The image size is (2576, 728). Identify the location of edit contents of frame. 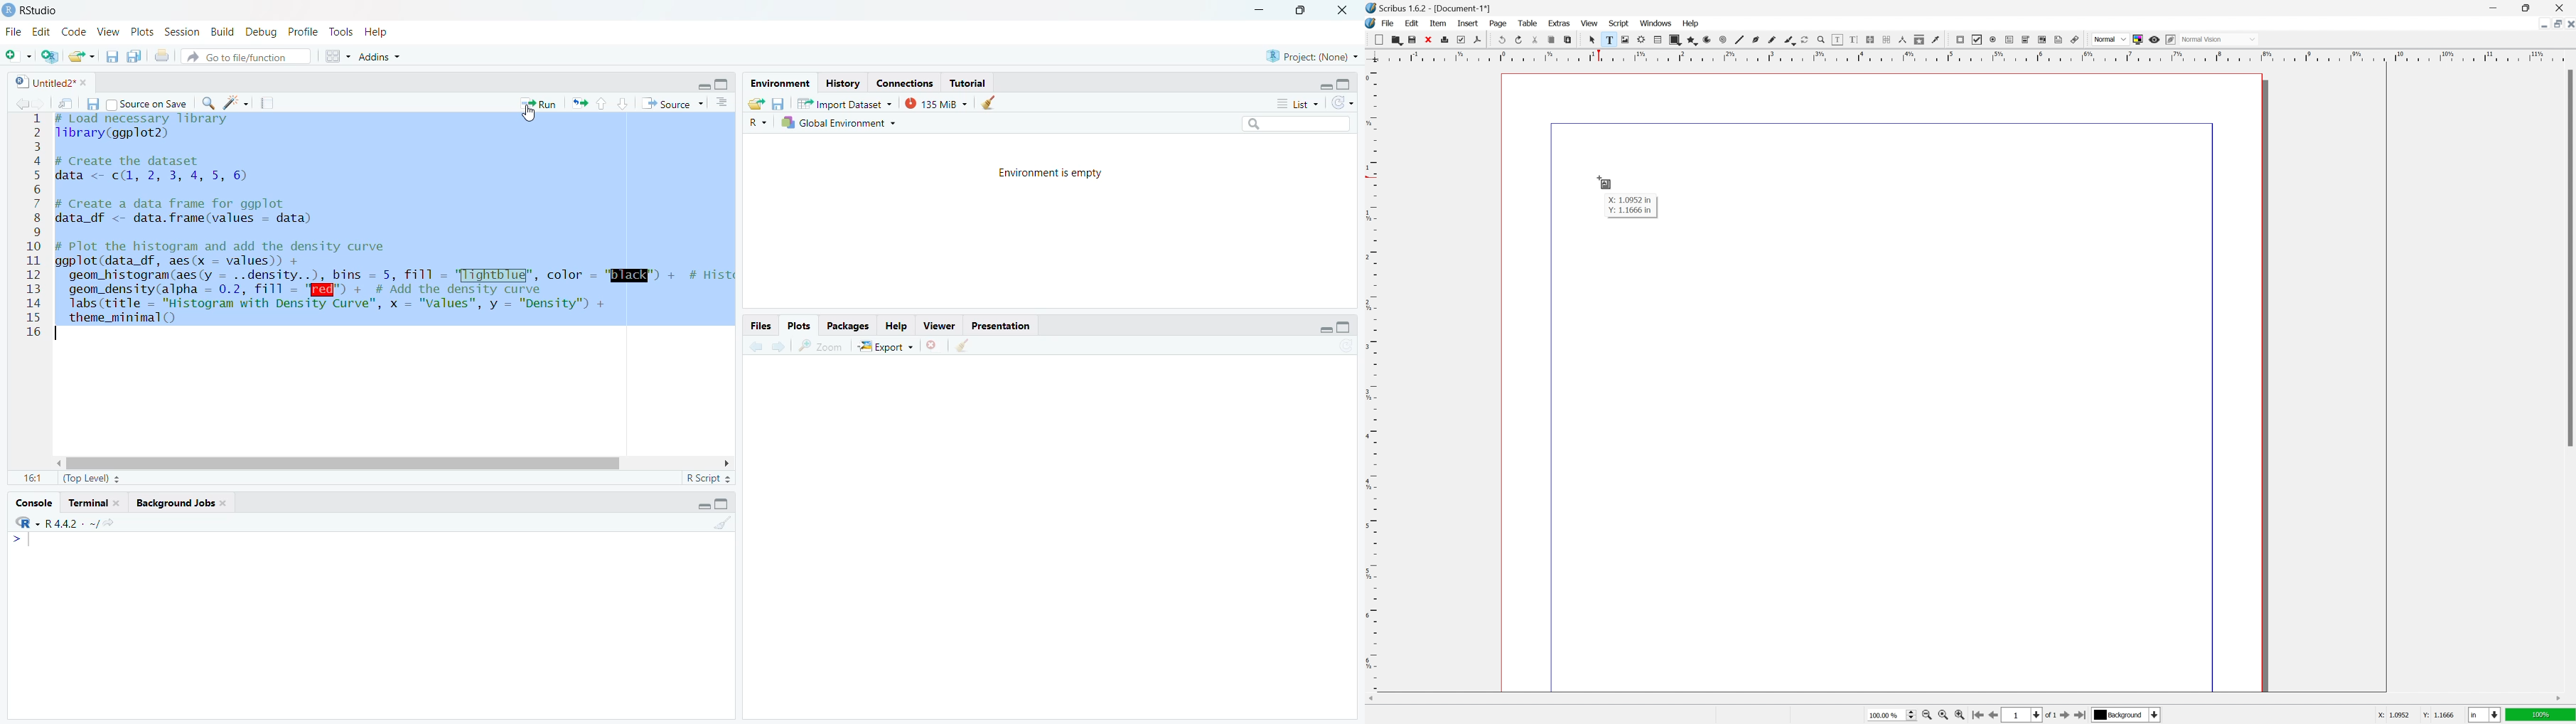
(1836, 39).